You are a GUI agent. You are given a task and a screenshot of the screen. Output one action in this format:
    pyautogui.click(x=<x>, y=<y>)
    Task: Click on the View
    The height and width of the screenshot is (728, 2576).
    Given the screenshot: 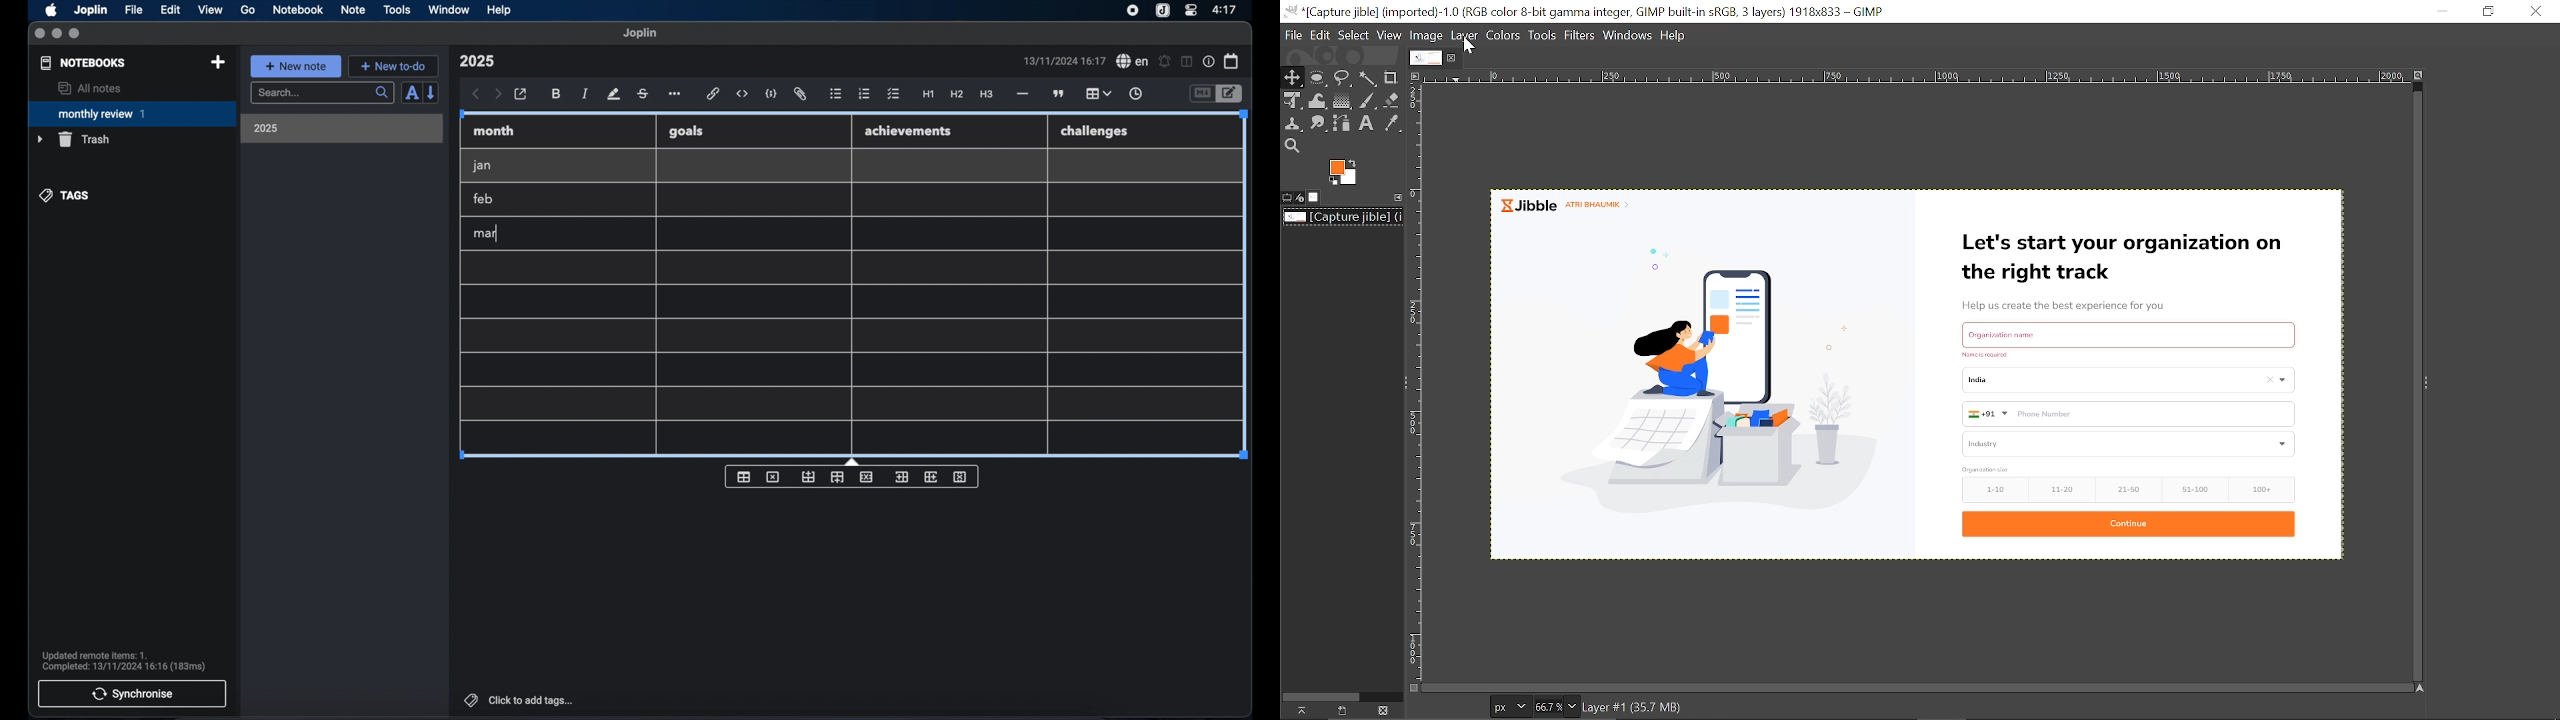 What is the action you would take?
    pyautogui.click(x=1390, y=34)
    